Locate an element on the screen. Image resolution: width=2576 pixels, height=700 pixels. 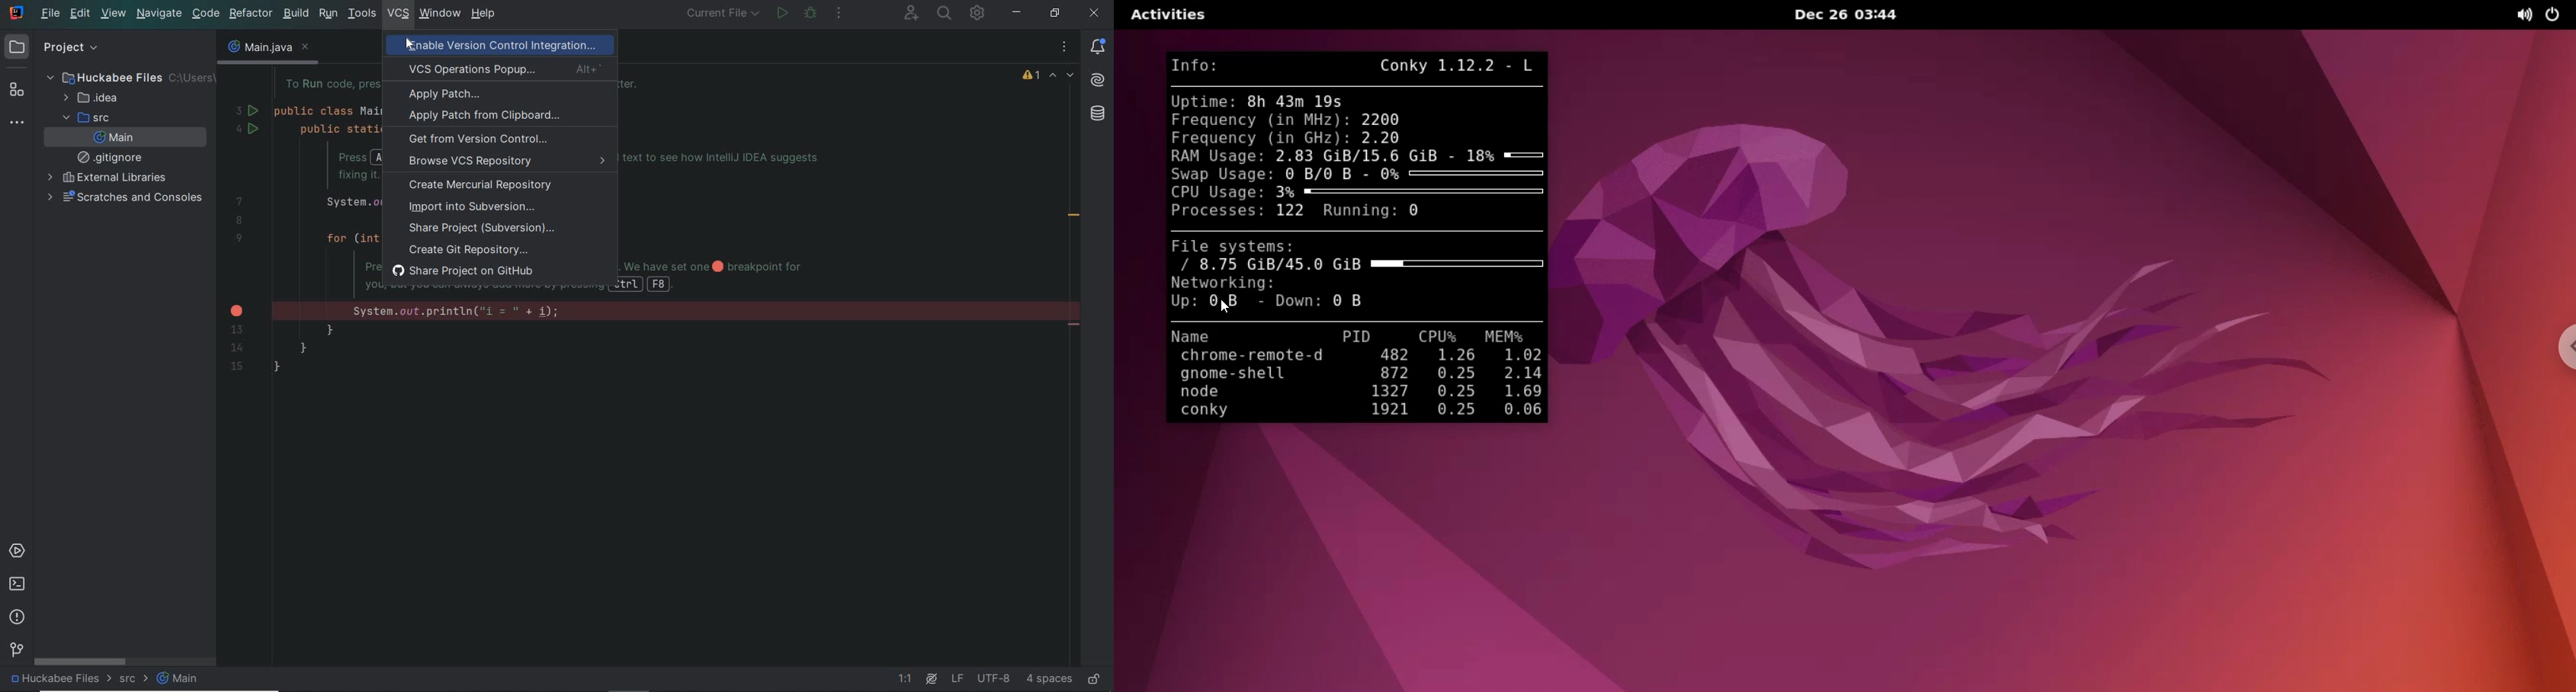
apply patch from clipboard is located at coordinates (484, 116).